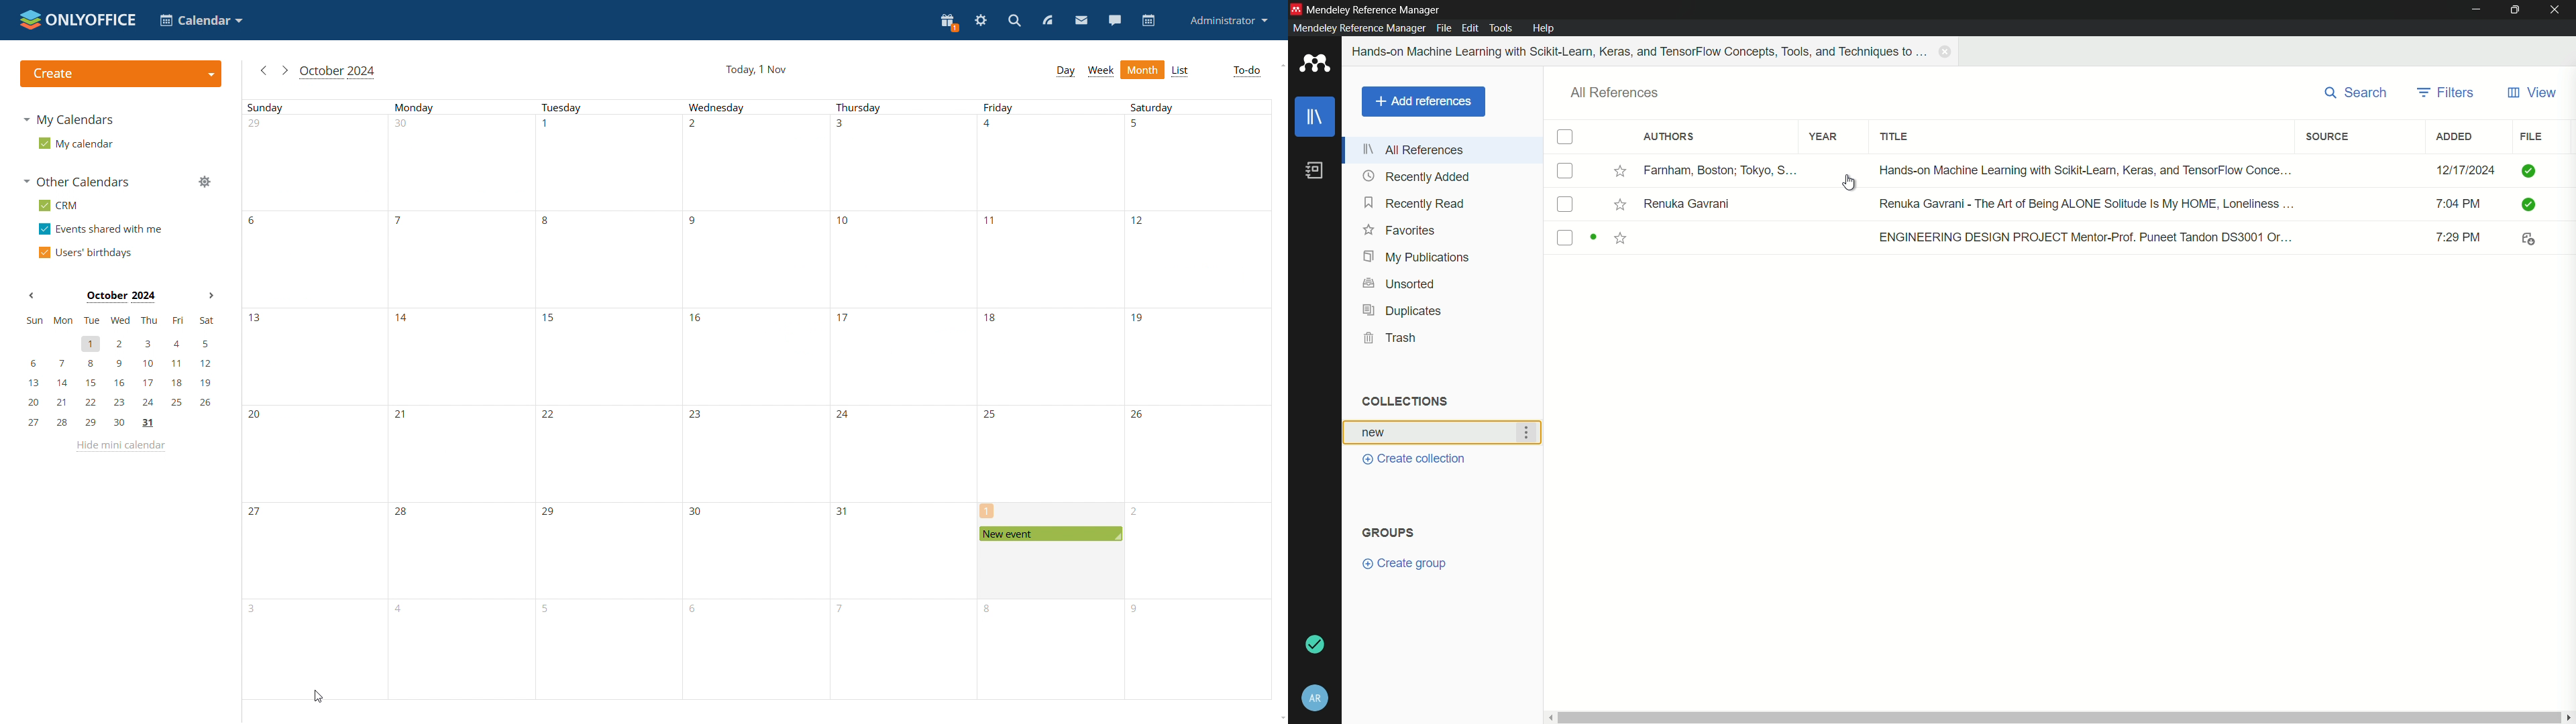  Describe the element at coordinates (1500, 29) in the screenshot. I see `tools menu` at that location.